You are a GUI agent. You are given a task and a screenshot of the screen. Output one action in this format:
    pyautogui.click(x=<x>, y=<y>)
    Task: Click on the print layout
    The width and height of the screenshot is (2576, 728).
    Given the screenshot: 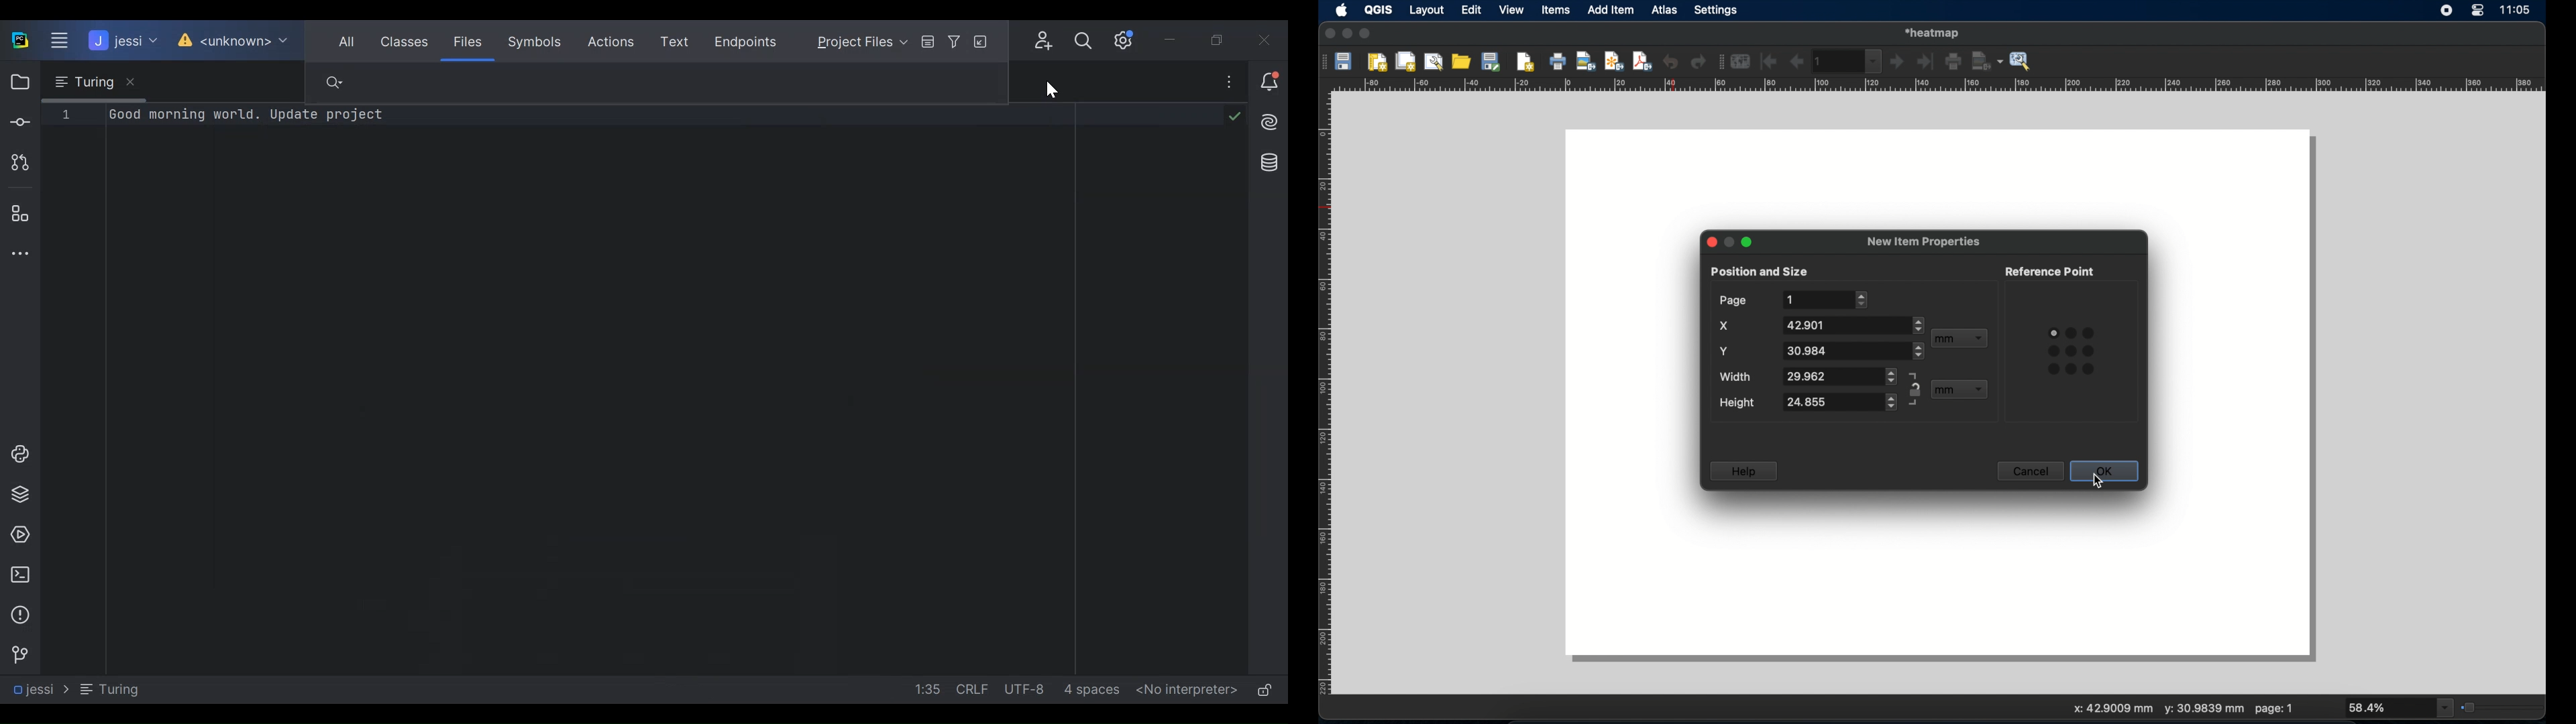 What is the action you would take?
    pyautogui.click(x=1558, y=62)
    